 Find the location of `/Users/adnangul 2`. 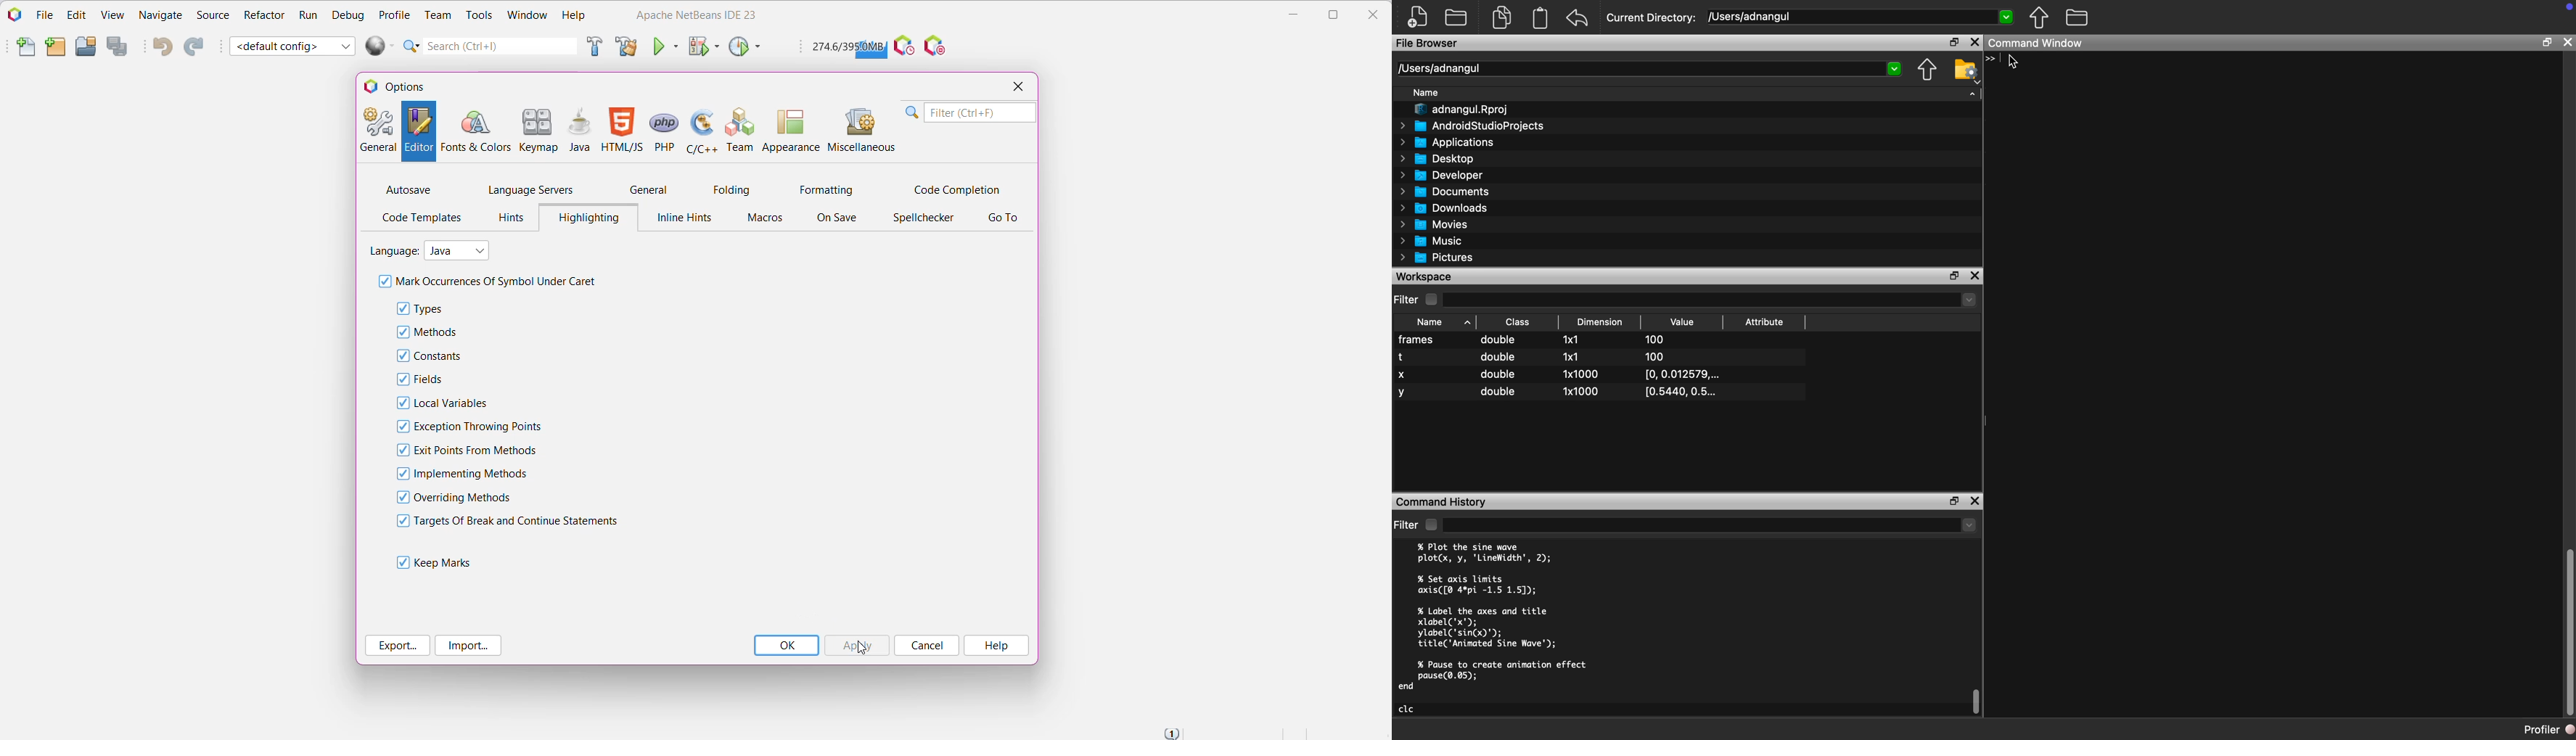

/Users/adnangul 2 is located at coordinates (1652, 69).